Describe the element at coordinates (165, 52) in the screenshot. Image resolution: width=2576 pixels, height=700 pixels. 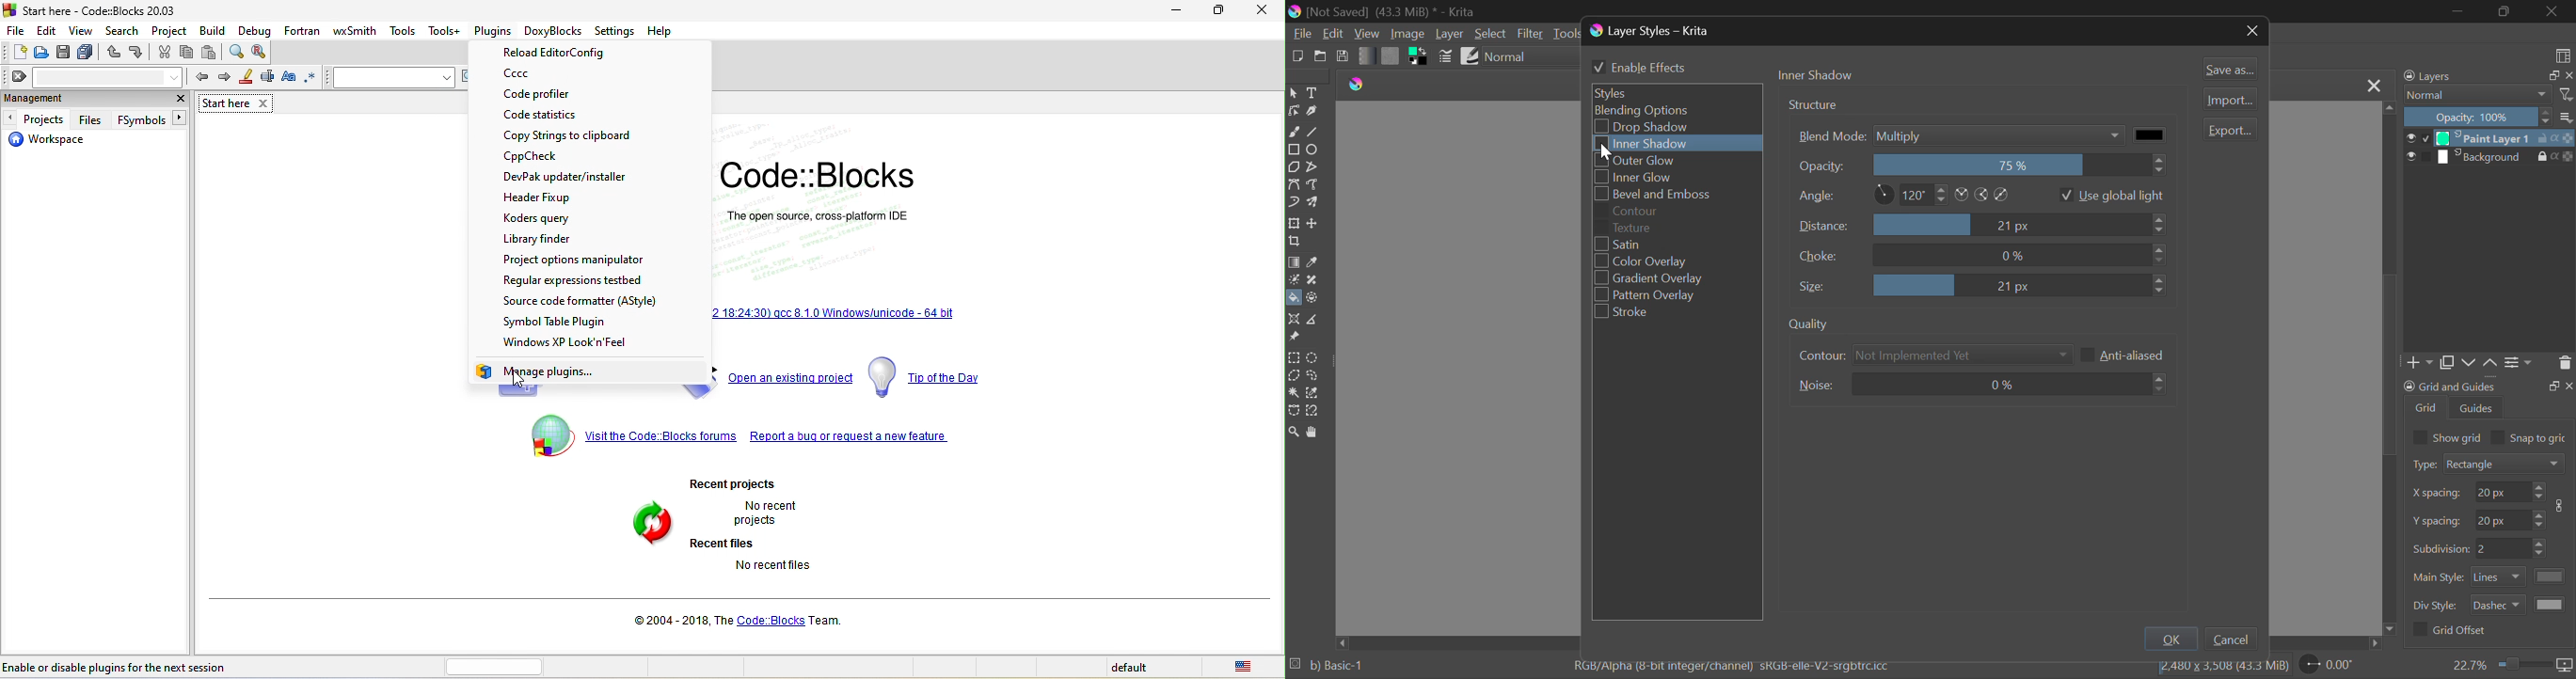
I see `cut` at that location.